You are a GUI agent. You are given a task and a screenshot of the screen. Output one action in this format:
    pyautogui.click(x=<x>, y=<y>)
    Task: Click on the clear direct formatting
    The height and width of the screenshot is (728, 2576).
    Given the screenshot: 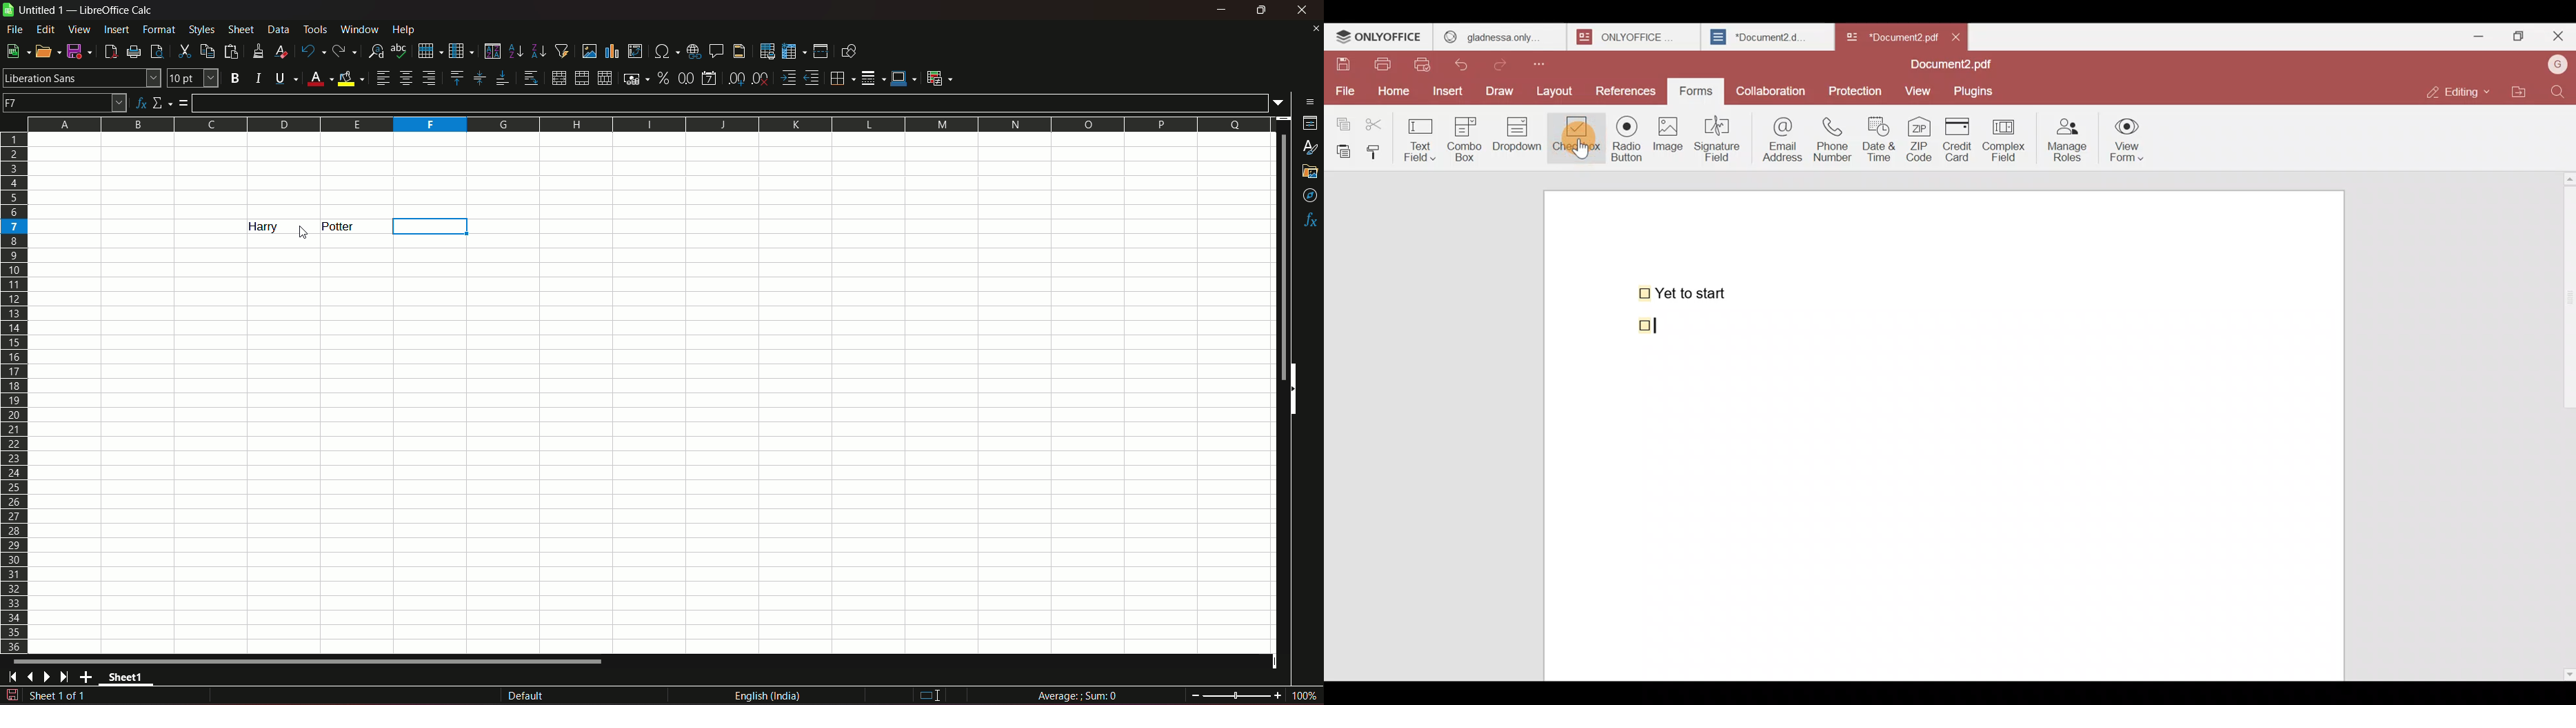 What is the action you would take?
    pyautogui.click(x=283, y=51)
    